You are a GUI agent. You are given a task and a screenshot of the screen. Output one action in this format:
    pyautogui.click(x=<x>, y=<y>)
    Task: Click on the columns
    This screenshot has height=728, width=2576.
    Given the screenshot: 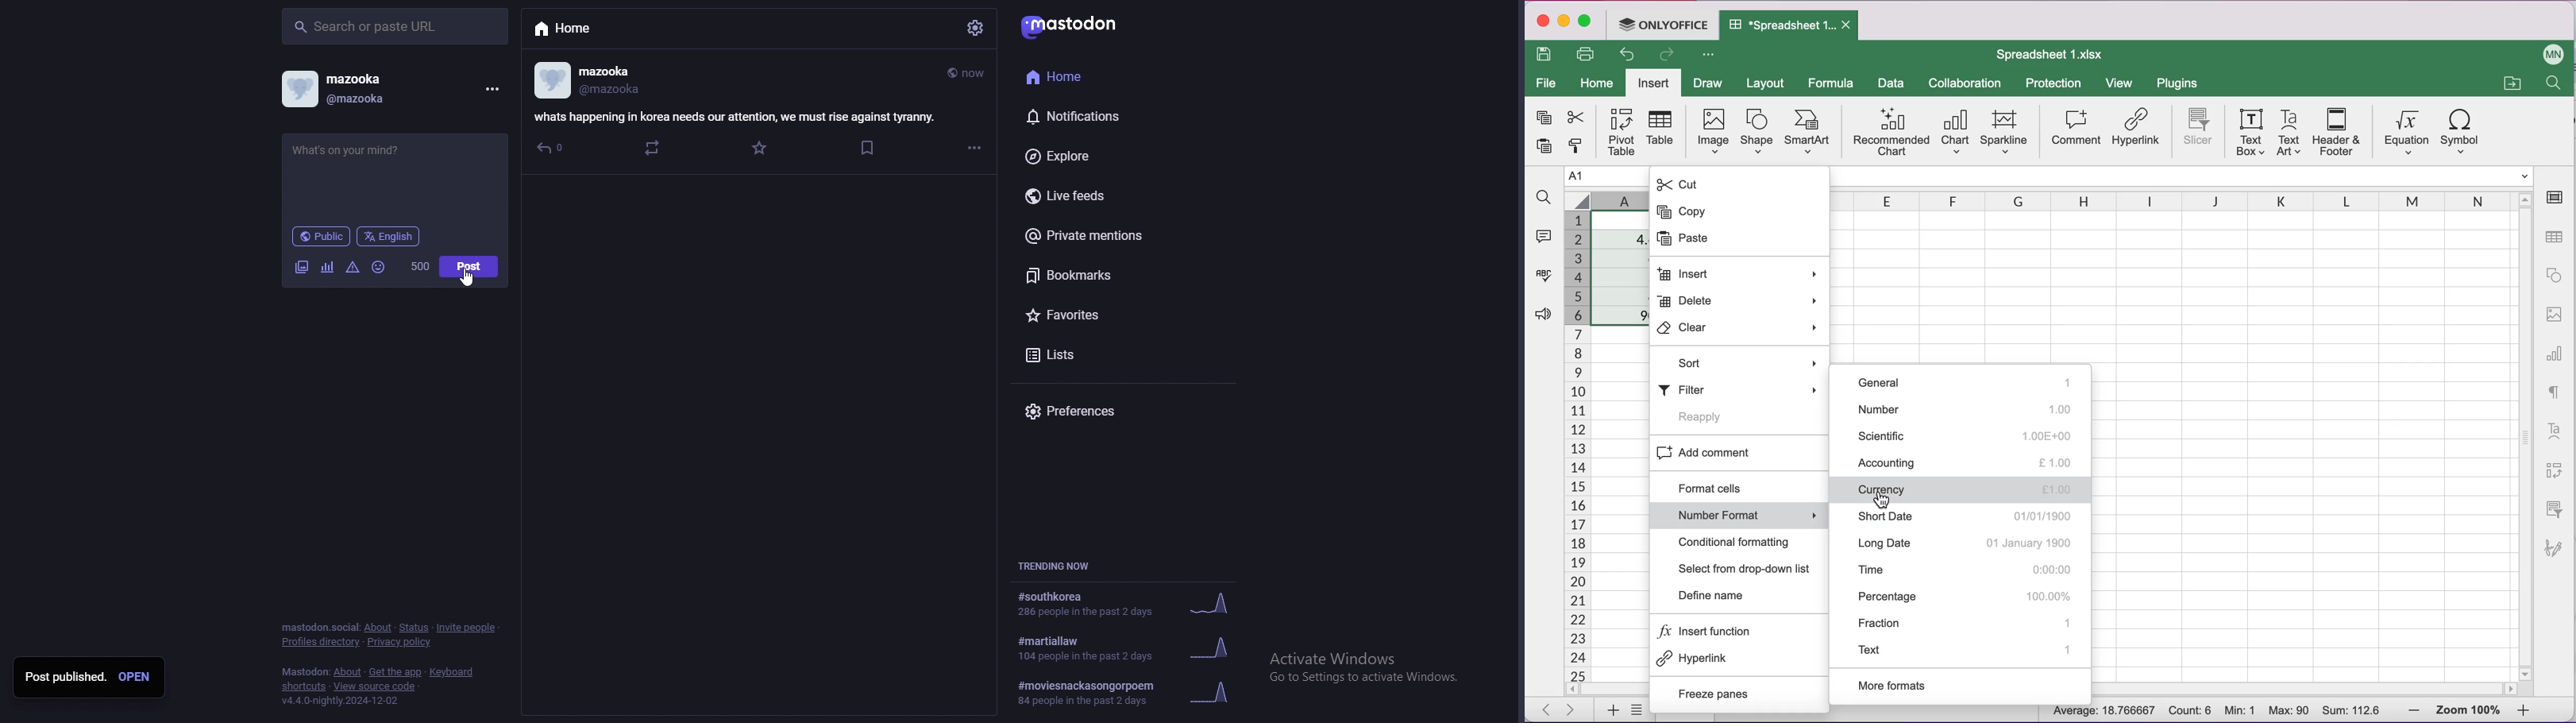 What is the action you would take?
    pyautogui.click(x=2186, y=201)
    